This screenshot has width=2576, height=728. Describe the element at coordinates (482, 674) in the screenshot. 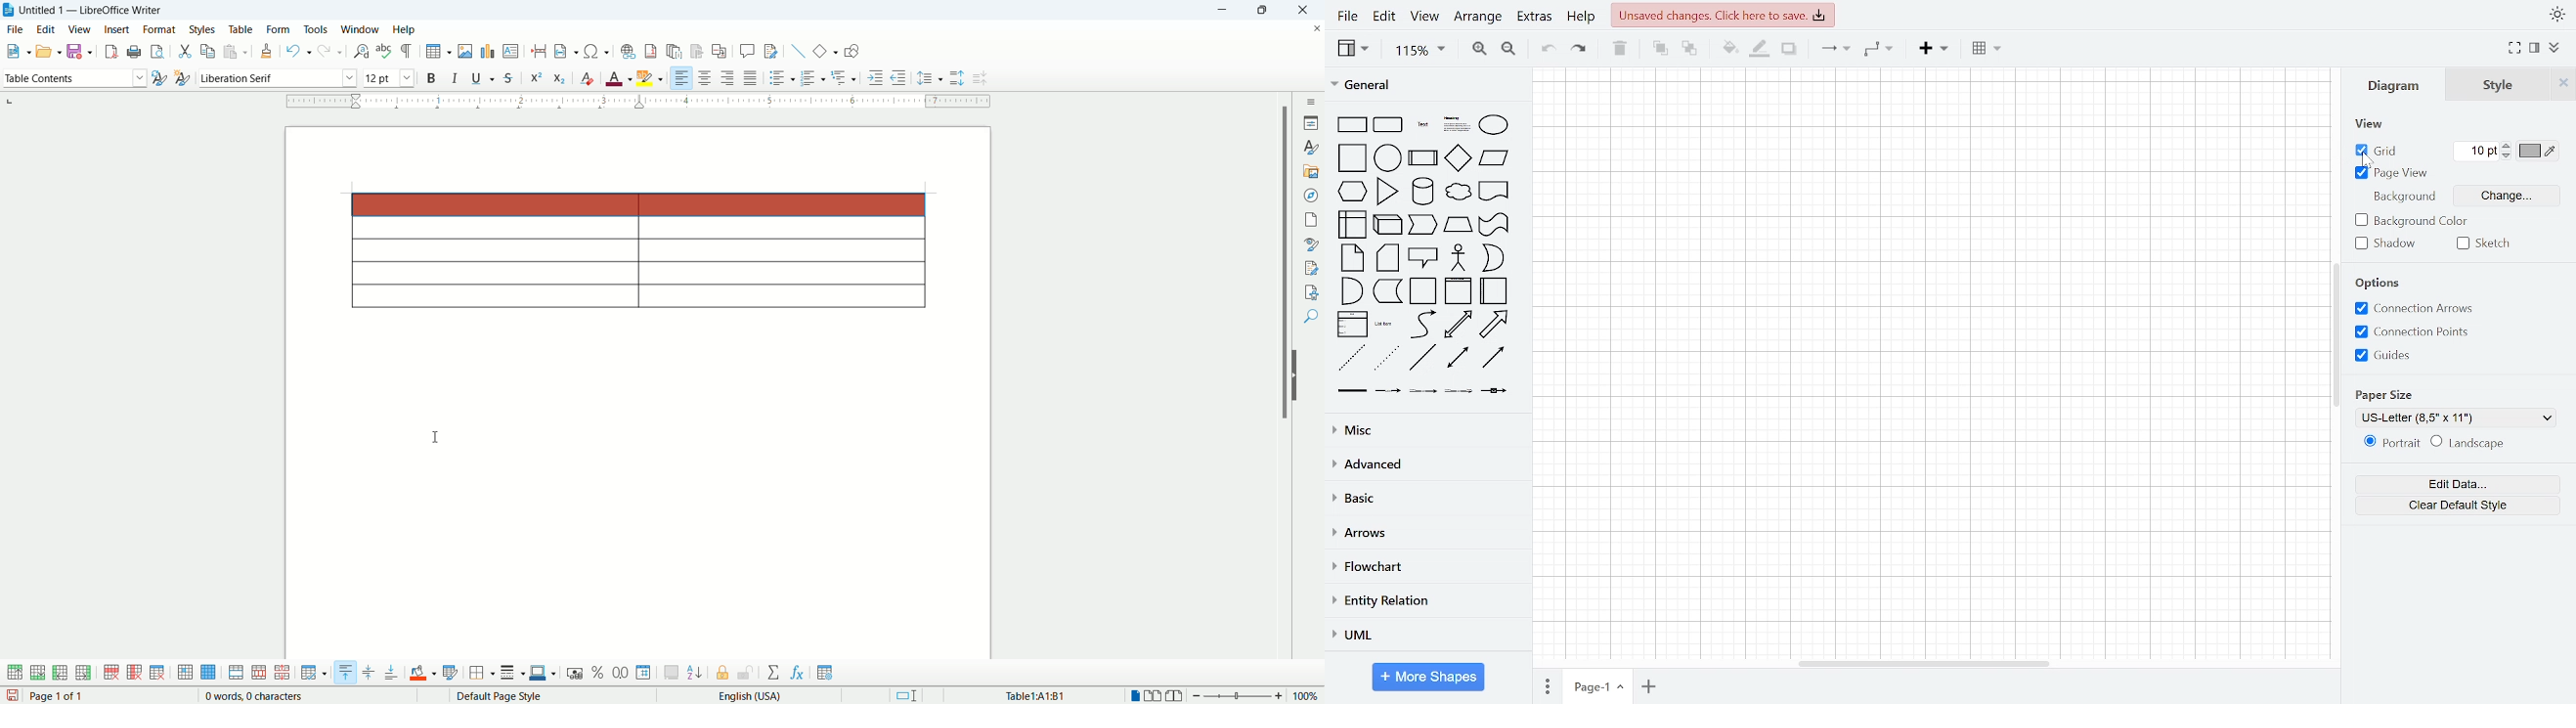

I see `borders` at that location.